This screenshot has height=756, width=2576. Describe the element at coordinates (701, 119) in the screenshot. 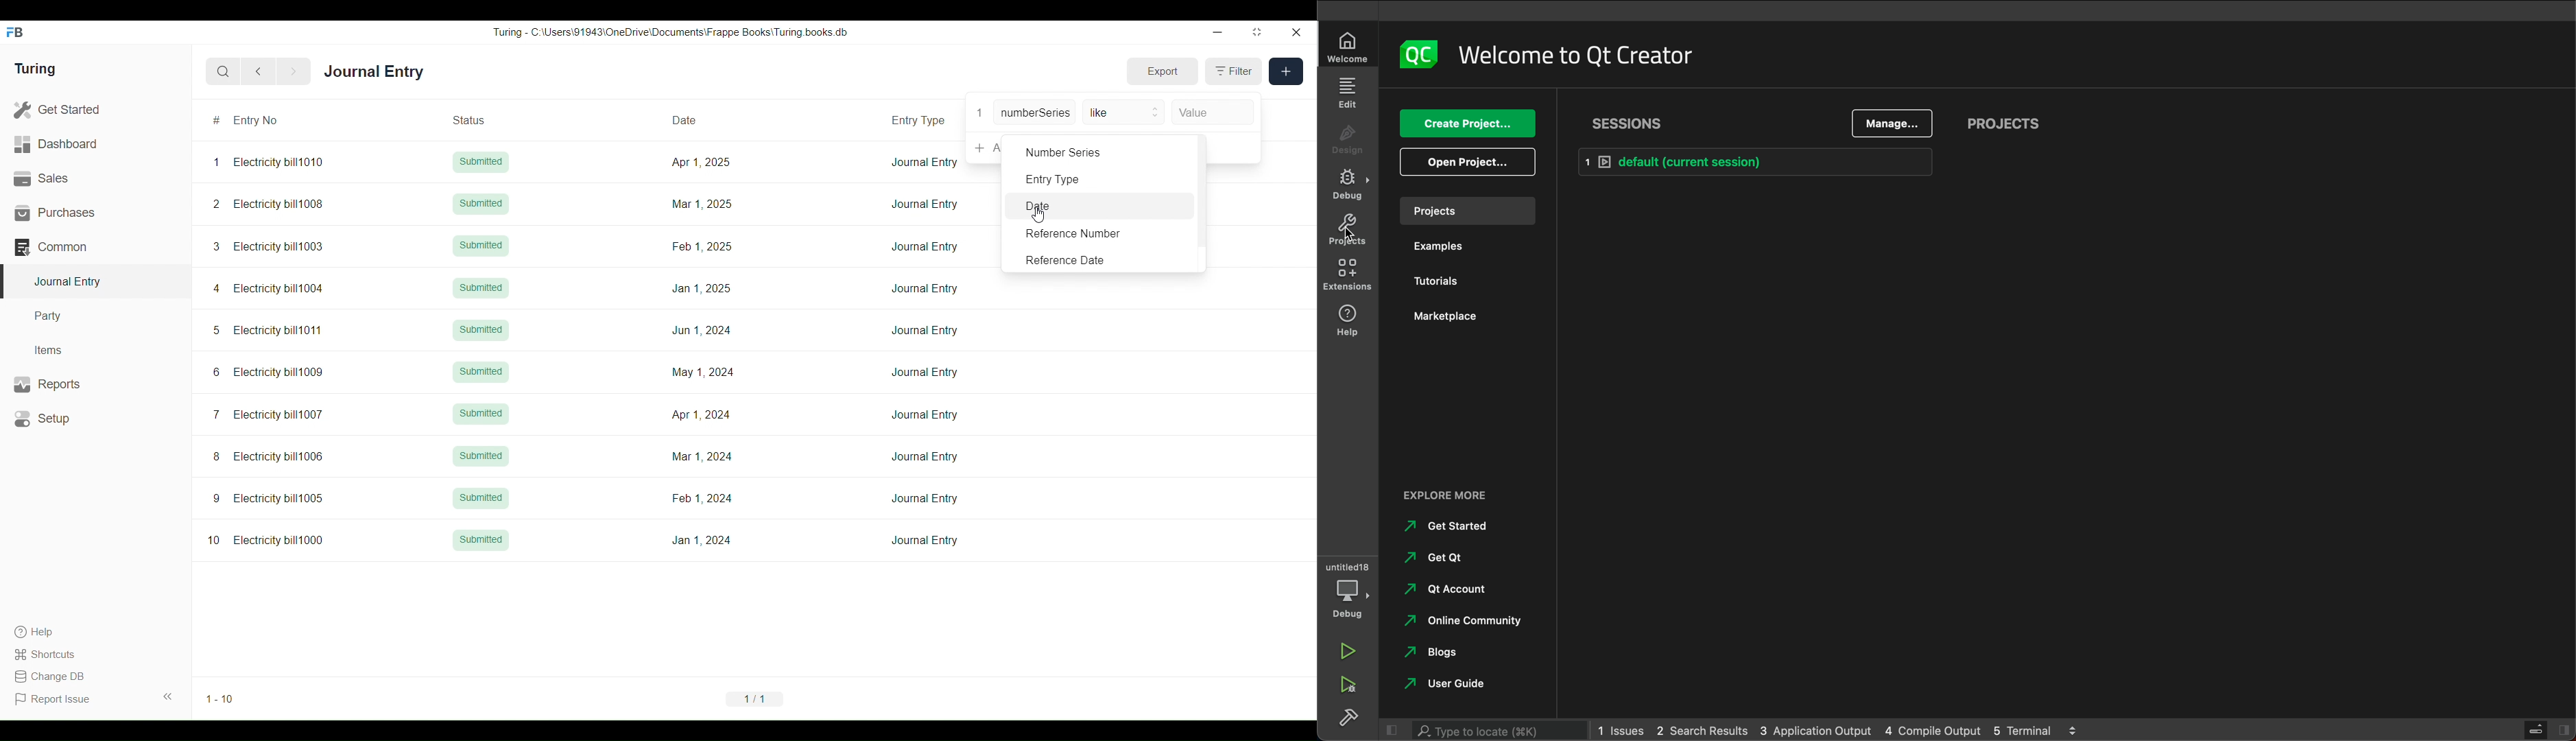

I see `Date` at that location.